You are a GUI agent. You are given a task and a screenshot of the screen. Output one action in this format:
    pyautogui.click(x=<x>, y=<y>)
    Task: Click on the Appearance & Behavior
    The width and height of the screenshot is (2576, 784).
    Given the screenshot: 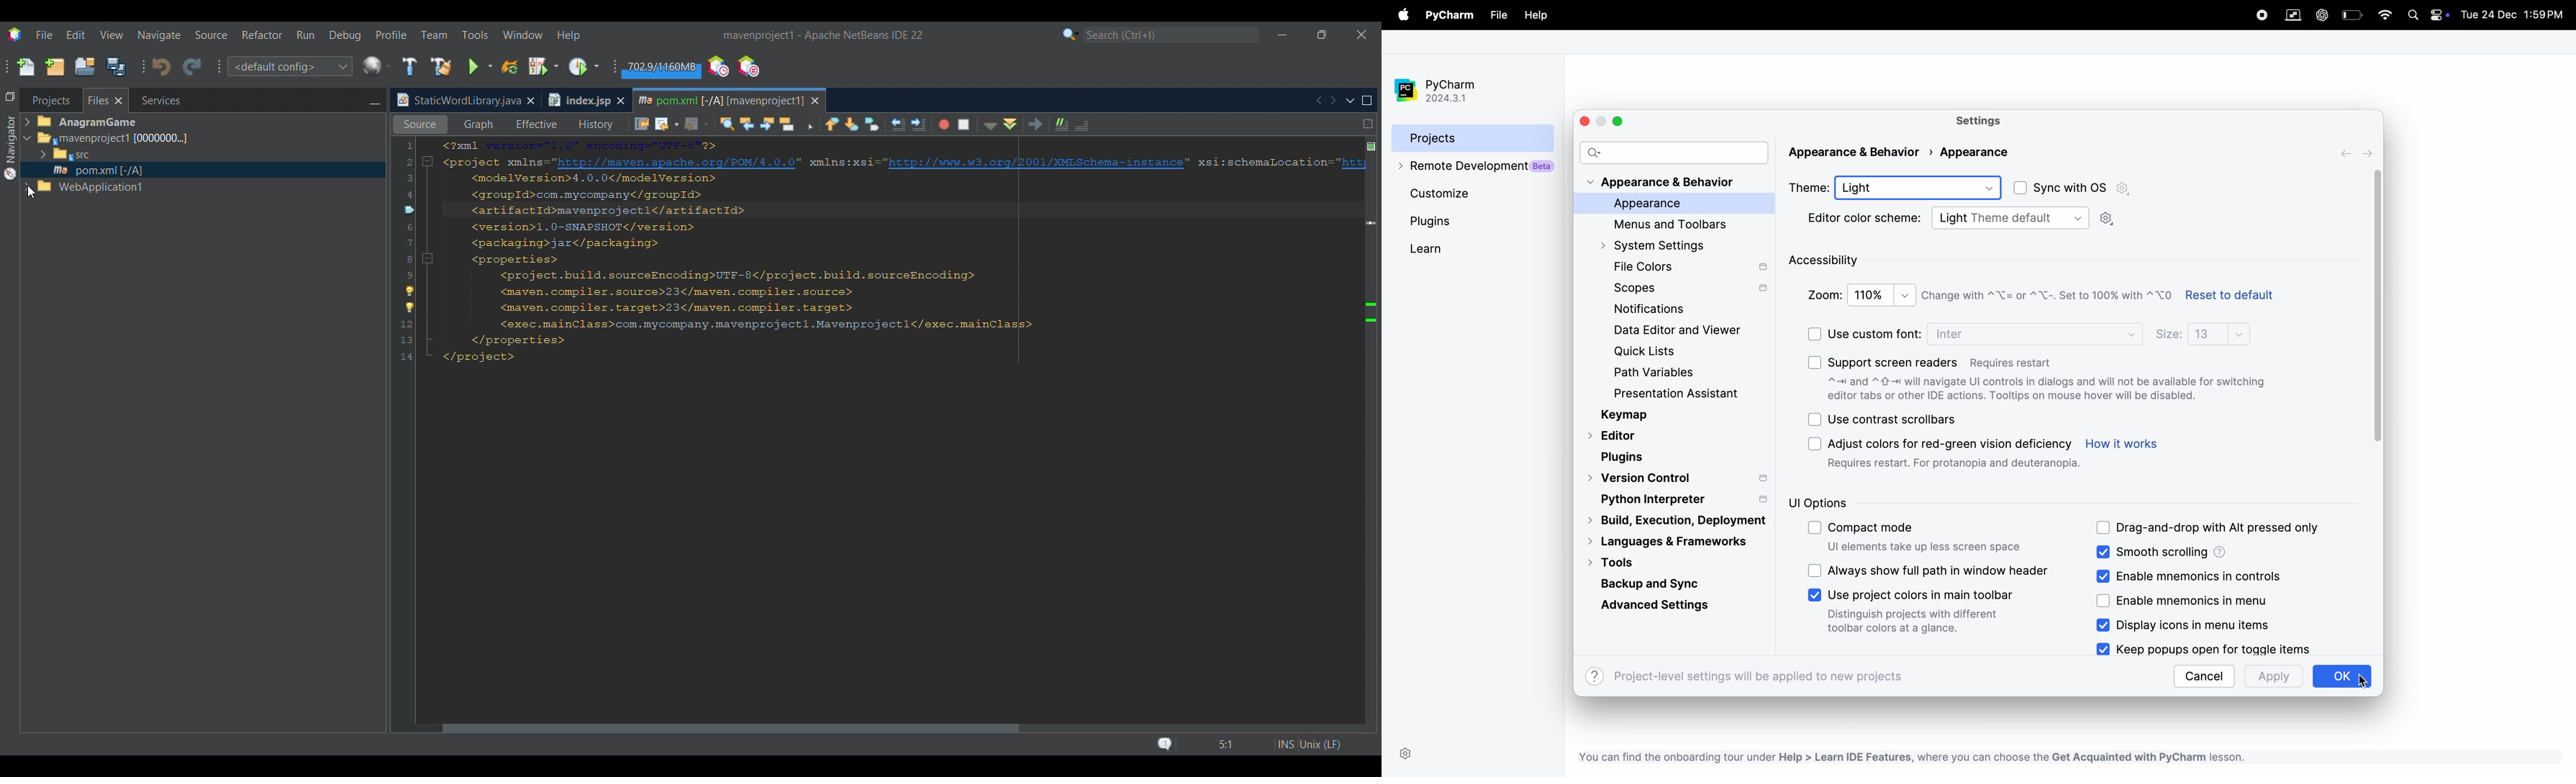 What is the action you would take?
    pyautogui.click(x=1857, y=152)
    